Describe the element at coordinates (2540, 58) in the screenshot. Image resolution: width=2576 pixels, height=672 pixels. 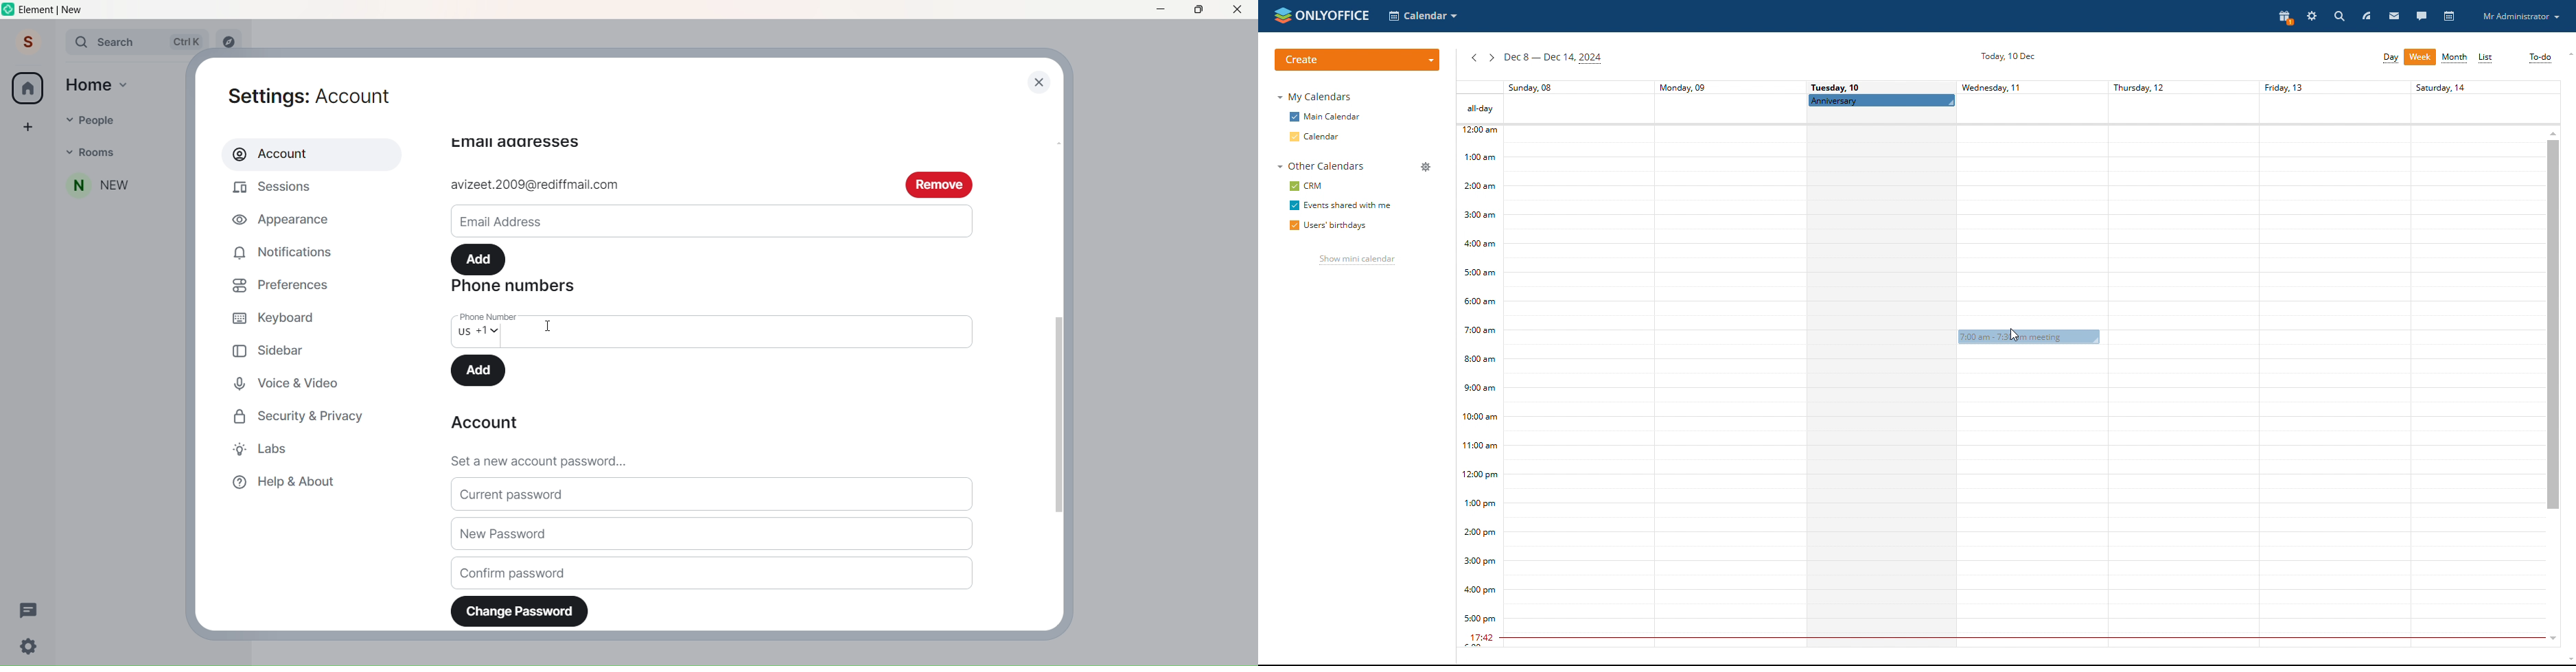
I see `to-do` at that location.